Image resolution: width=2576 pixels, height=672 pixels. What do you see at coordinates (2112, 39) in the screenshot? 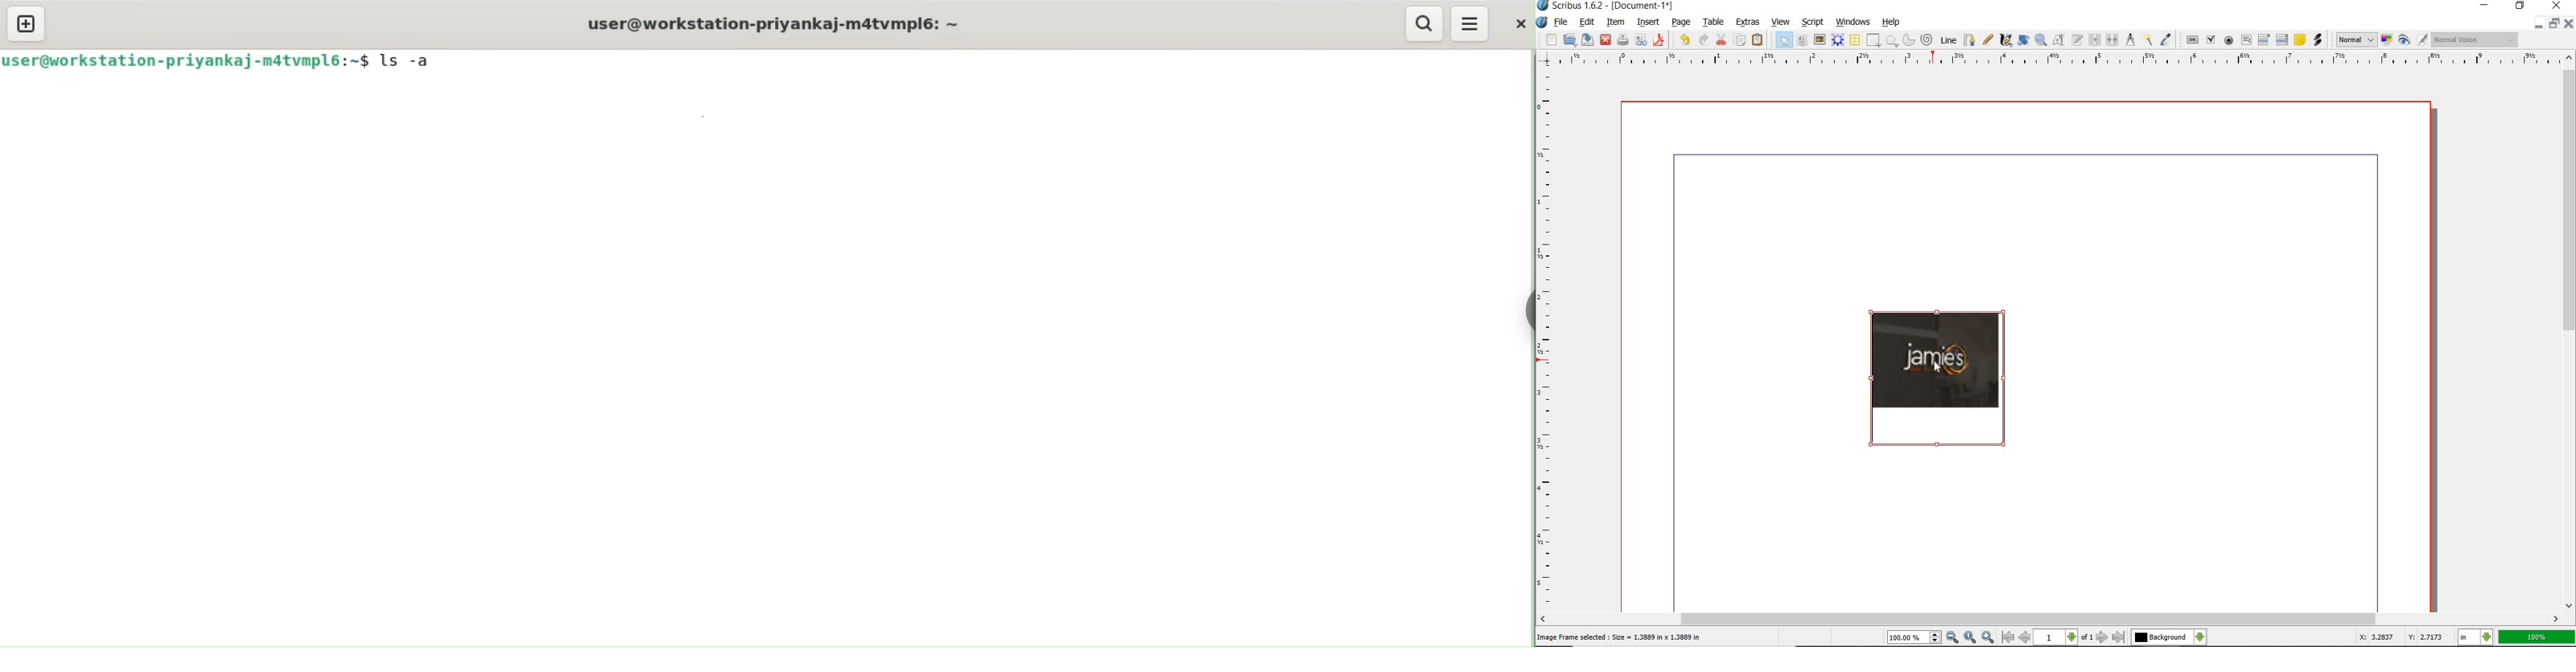
I see `unlink text frames` at bounding box center [2112, 39].